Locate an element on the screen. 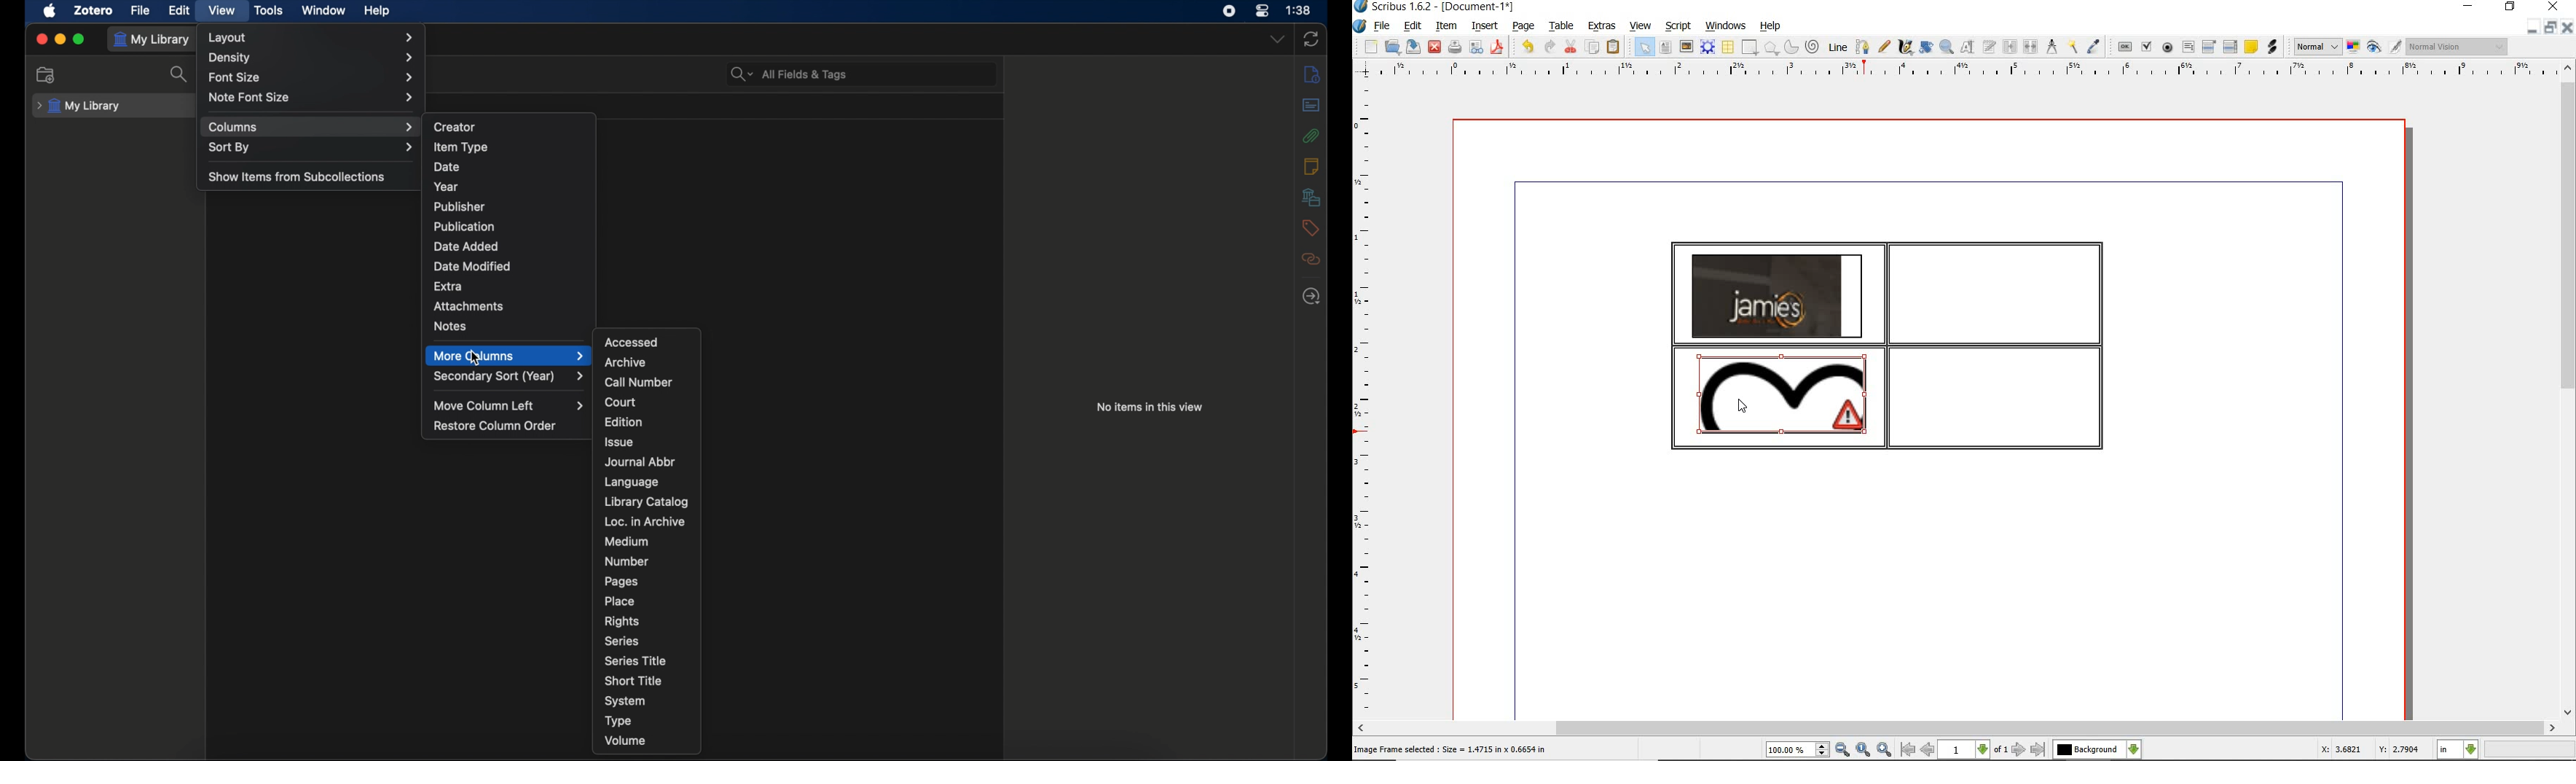 The height and width of the screenshot is (784, 2576). sync is located at coordinates (1311, 39).